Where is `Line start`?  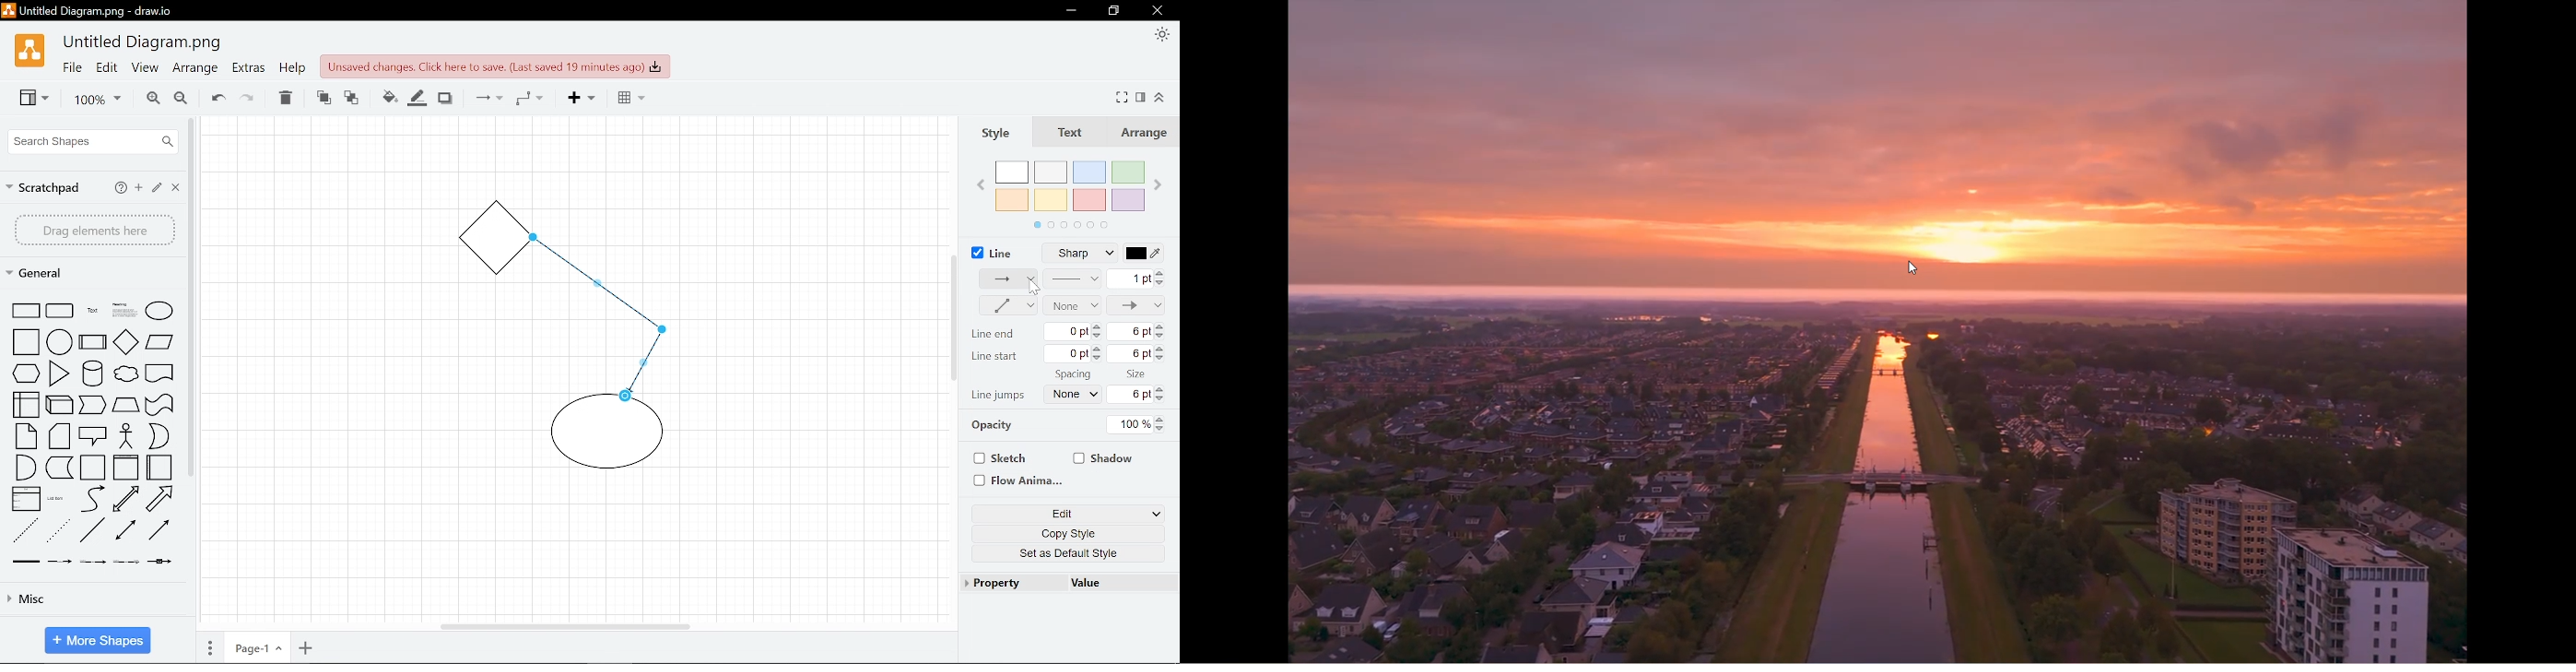
Line start is located at coordinates (1073, 305).